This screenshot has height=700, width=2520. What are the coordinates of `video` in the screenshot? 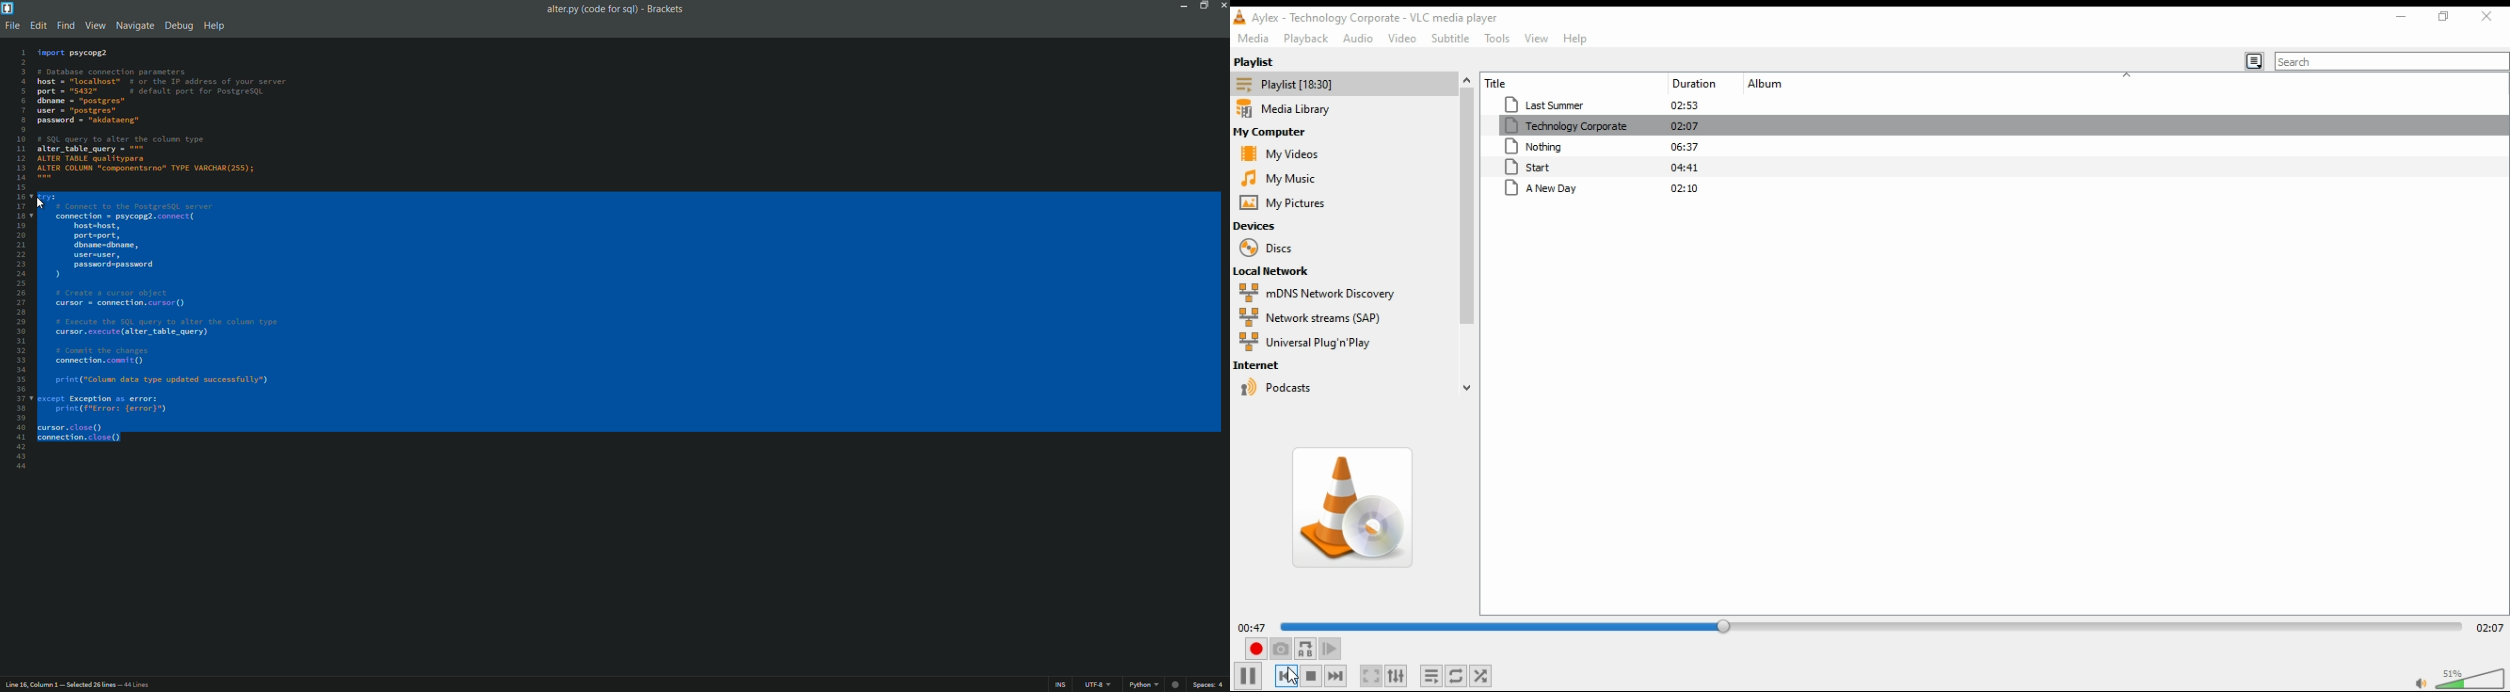 It's located at (1398, 36).